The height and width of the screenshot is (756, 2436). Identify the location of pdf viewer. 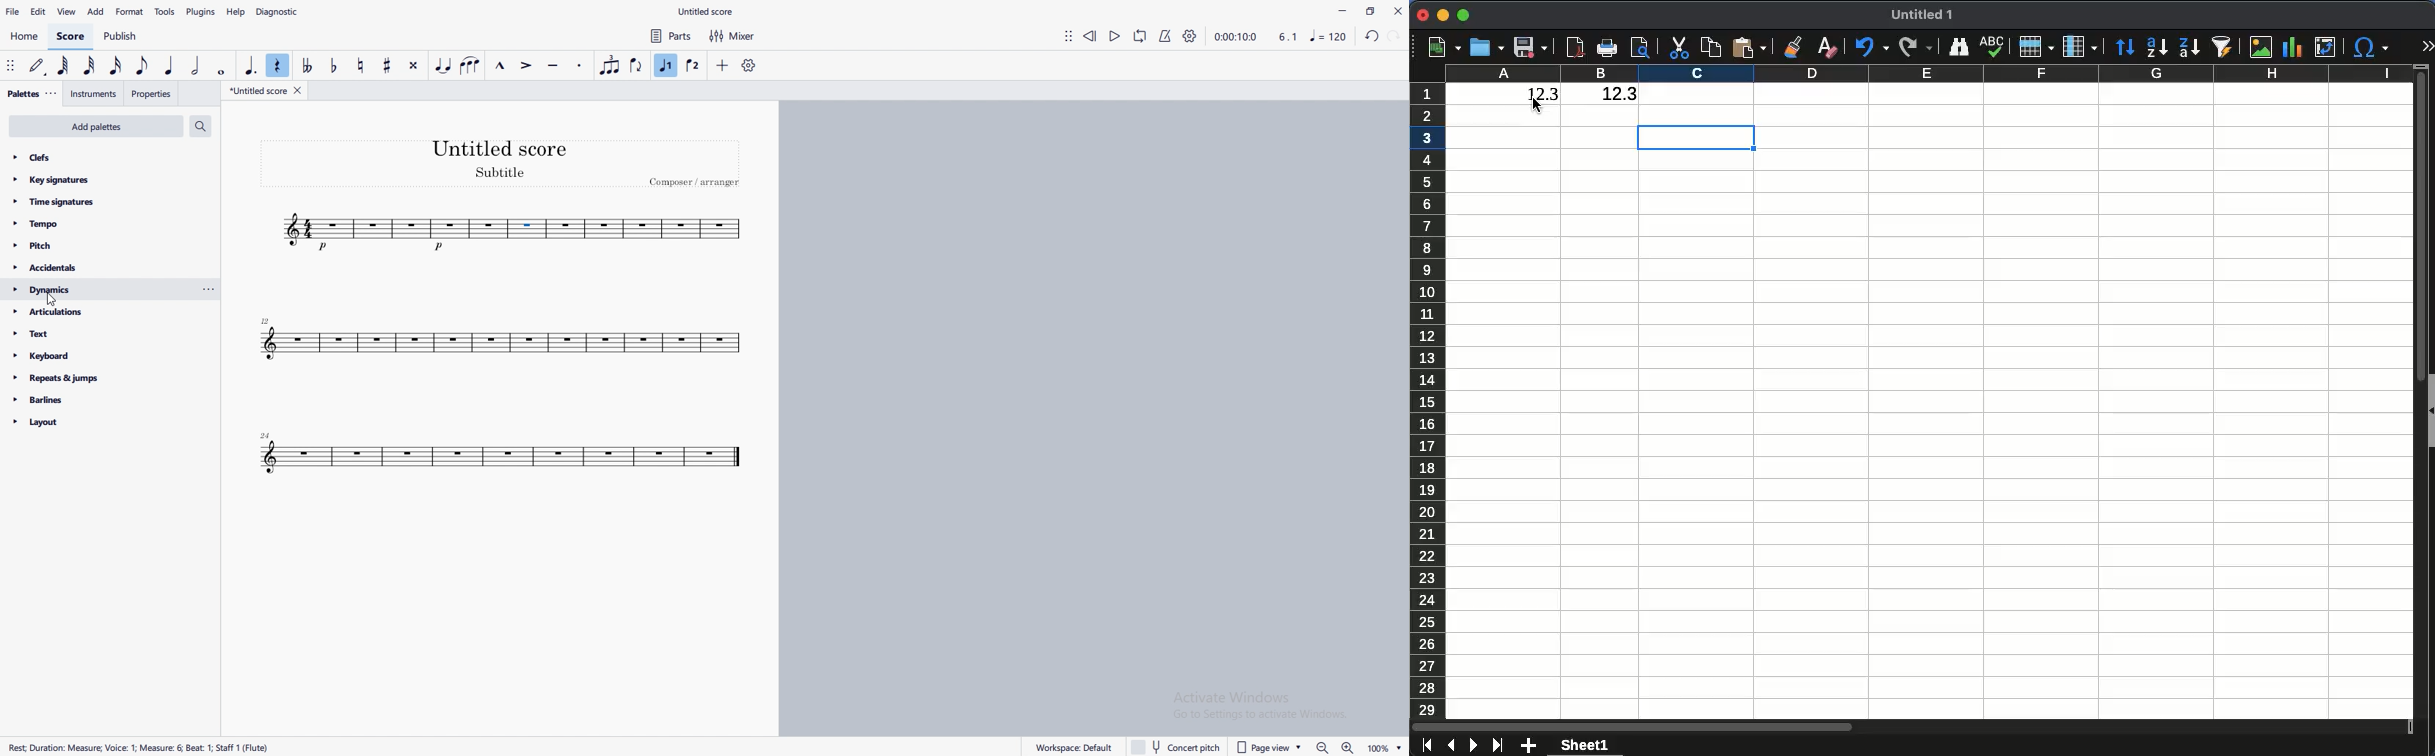
(1575, 47).